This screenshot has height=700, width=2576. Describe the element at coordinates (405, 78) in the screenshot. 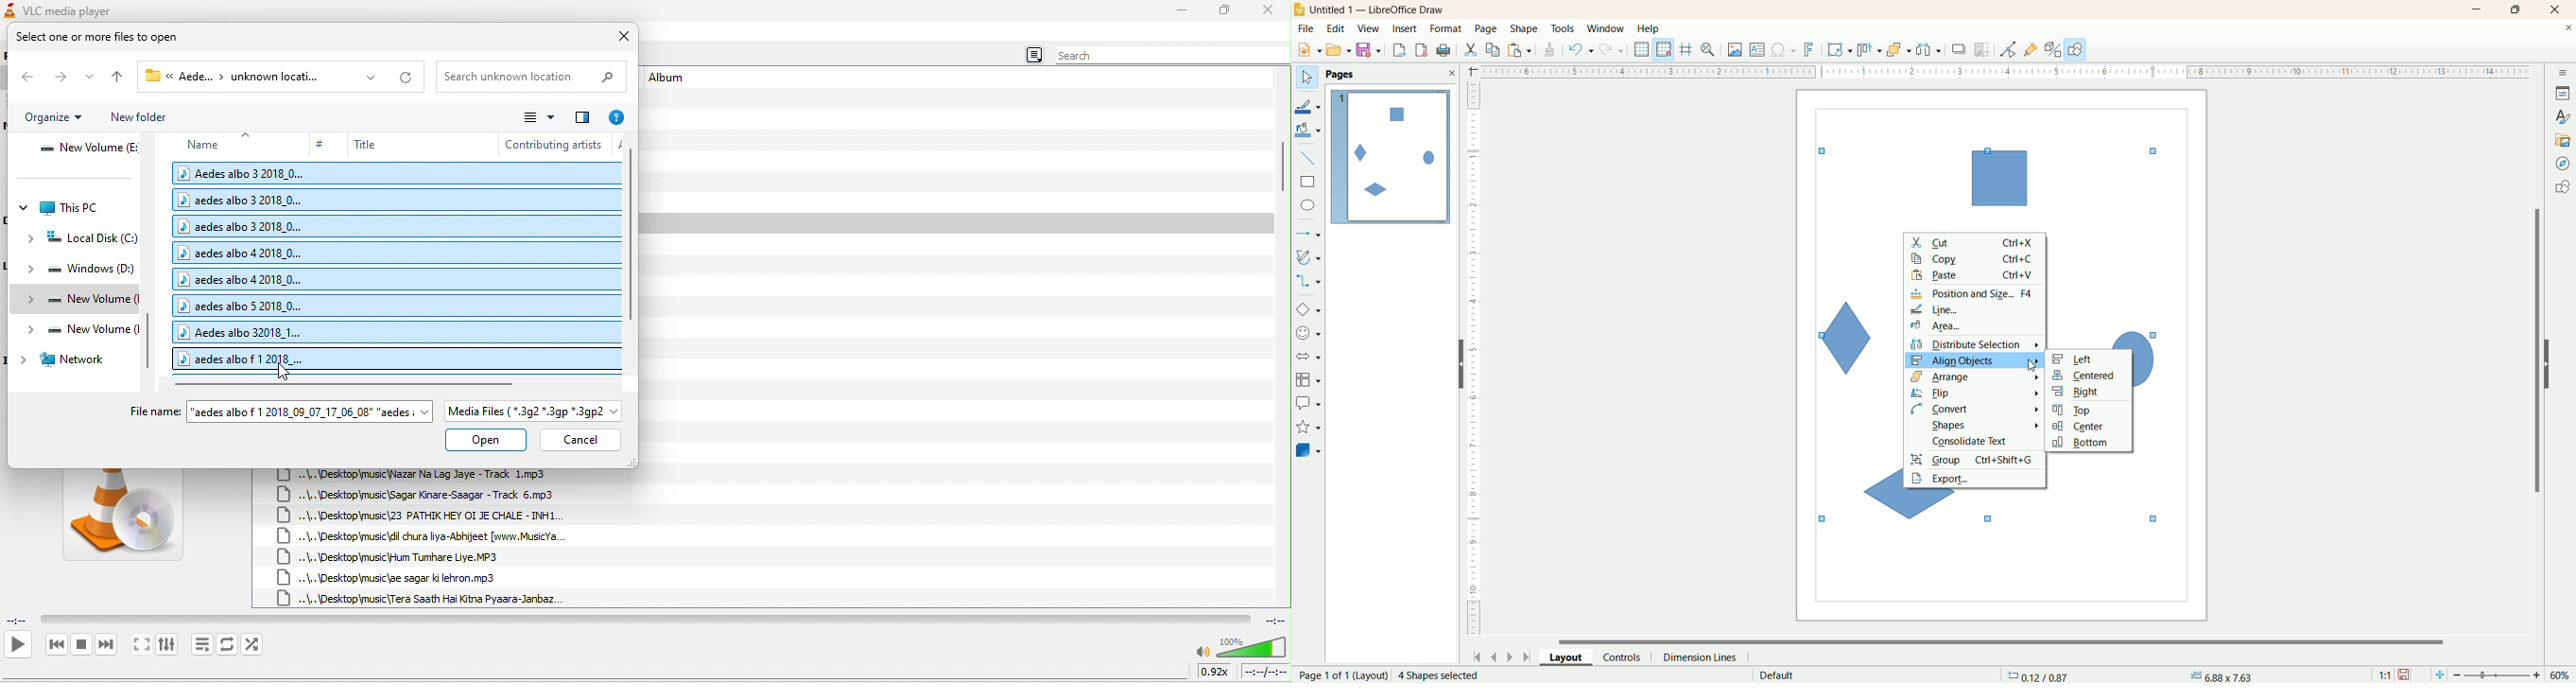

I see `refresh` at that location.